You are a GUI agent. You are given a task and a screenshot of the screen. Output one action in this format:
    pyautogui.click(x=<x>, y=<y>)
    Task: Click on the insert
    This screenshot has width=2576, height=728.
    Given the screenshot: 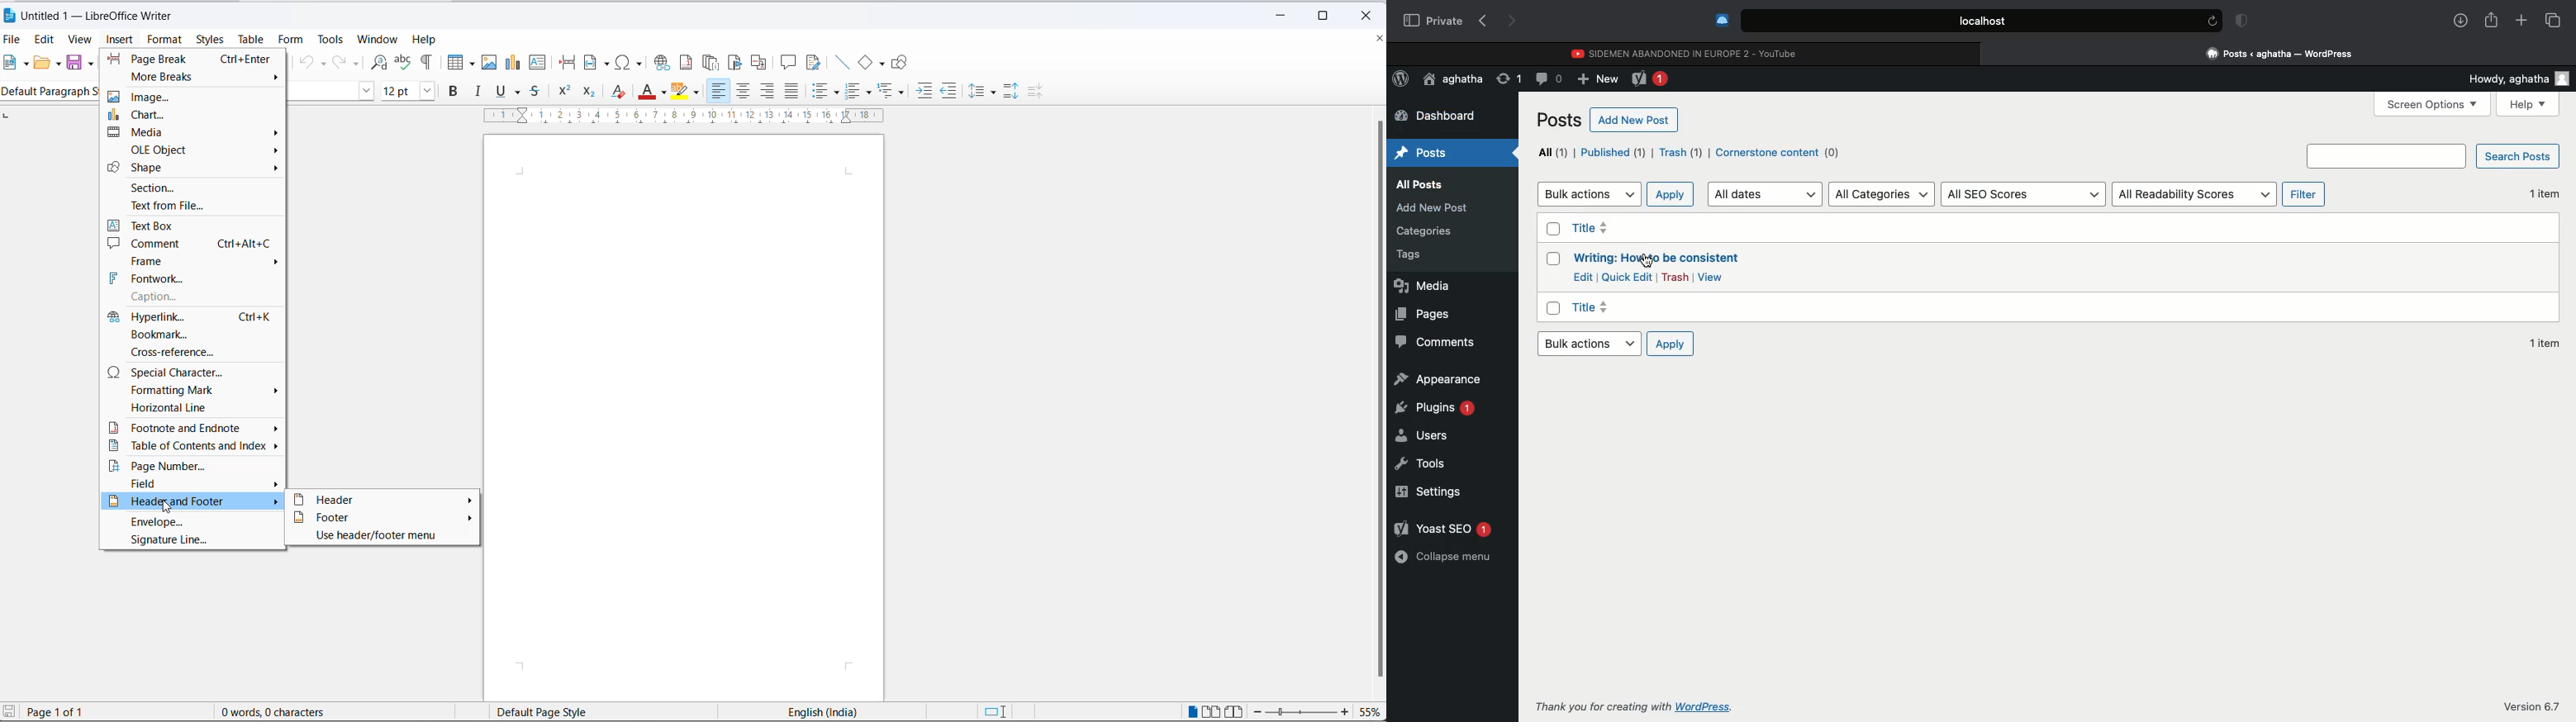 What is the action you would take?
    pyautogui.click(x=122, y=40)
    